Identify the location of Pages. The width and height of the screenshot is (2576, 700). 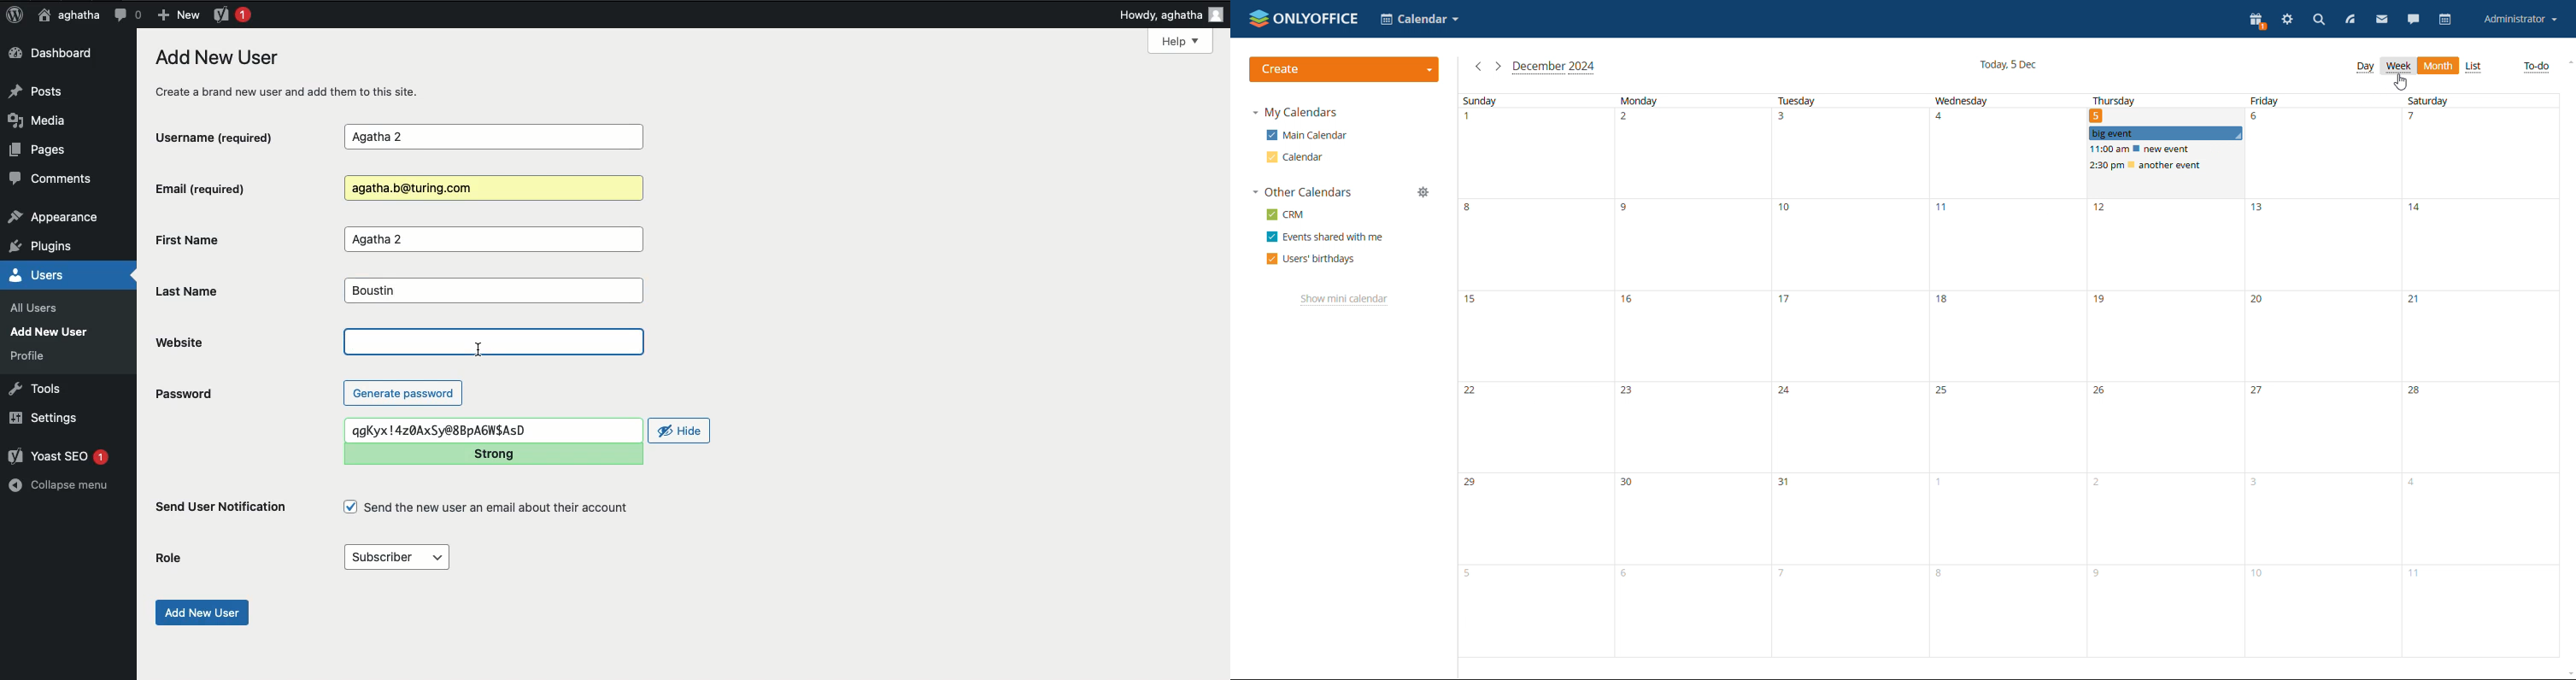
(43, 153).